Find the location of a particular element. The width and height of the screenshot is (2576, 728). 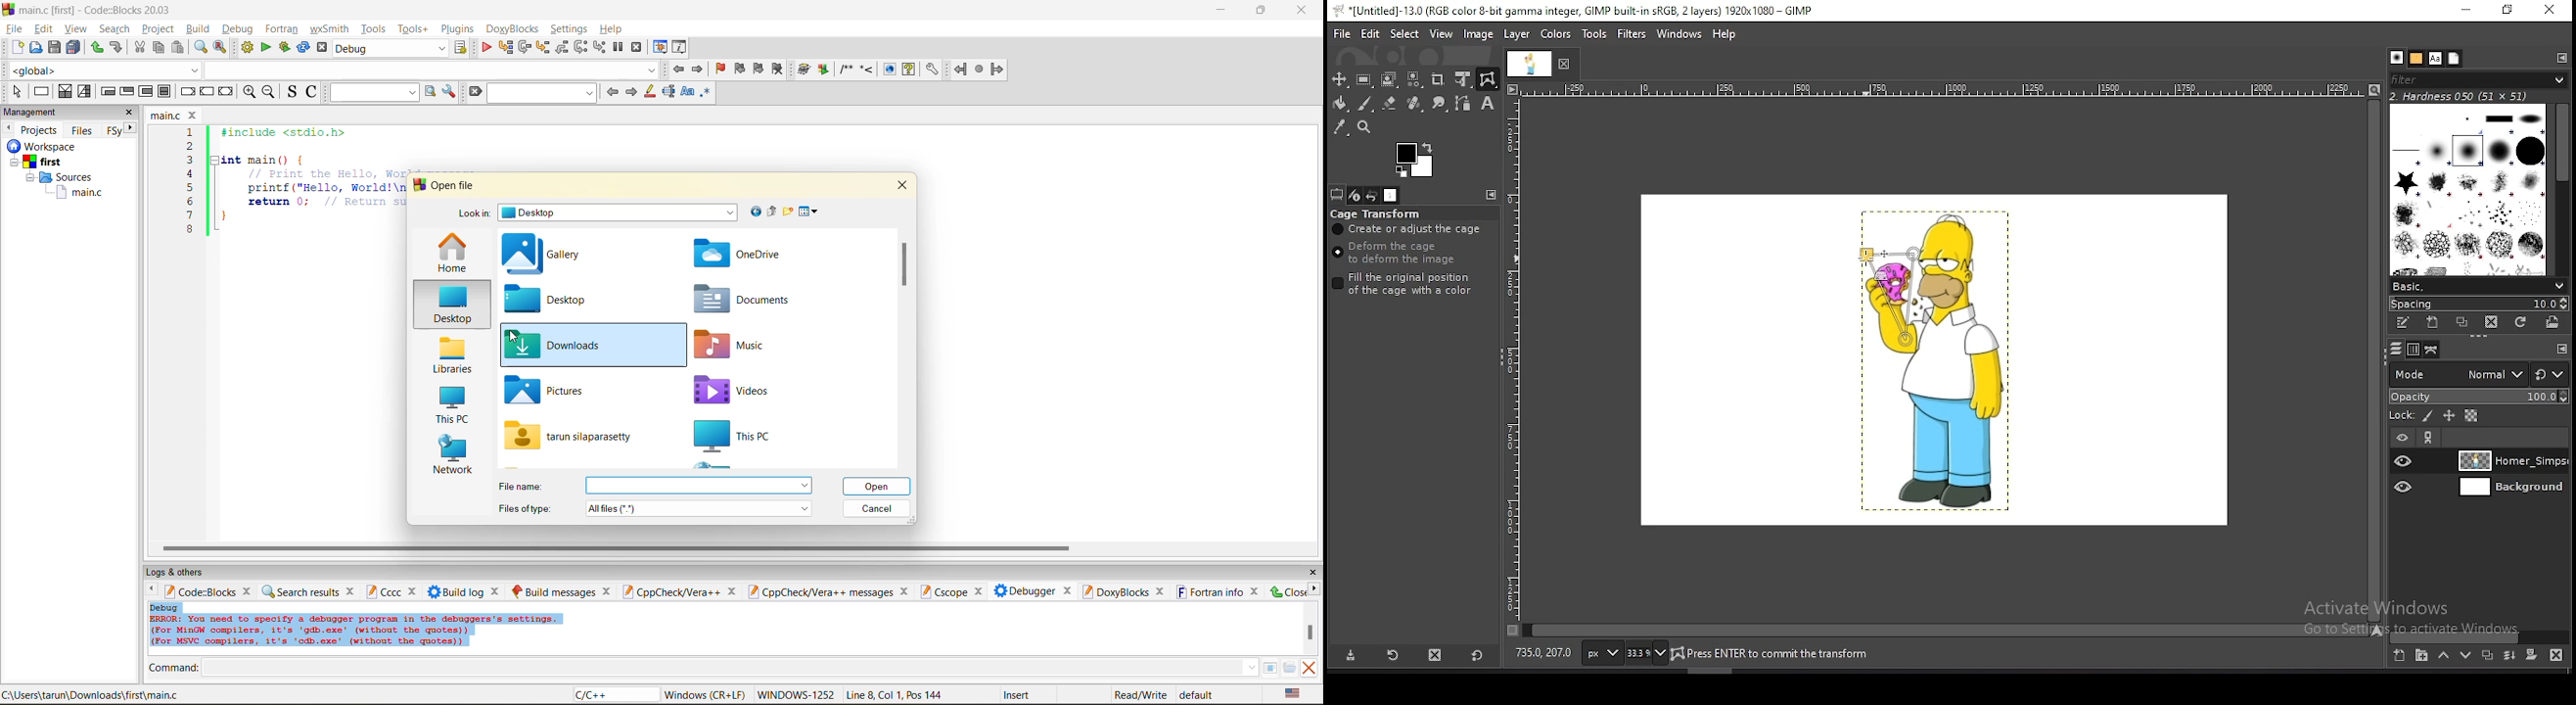

fonts is located at coordinates (2434, 58).